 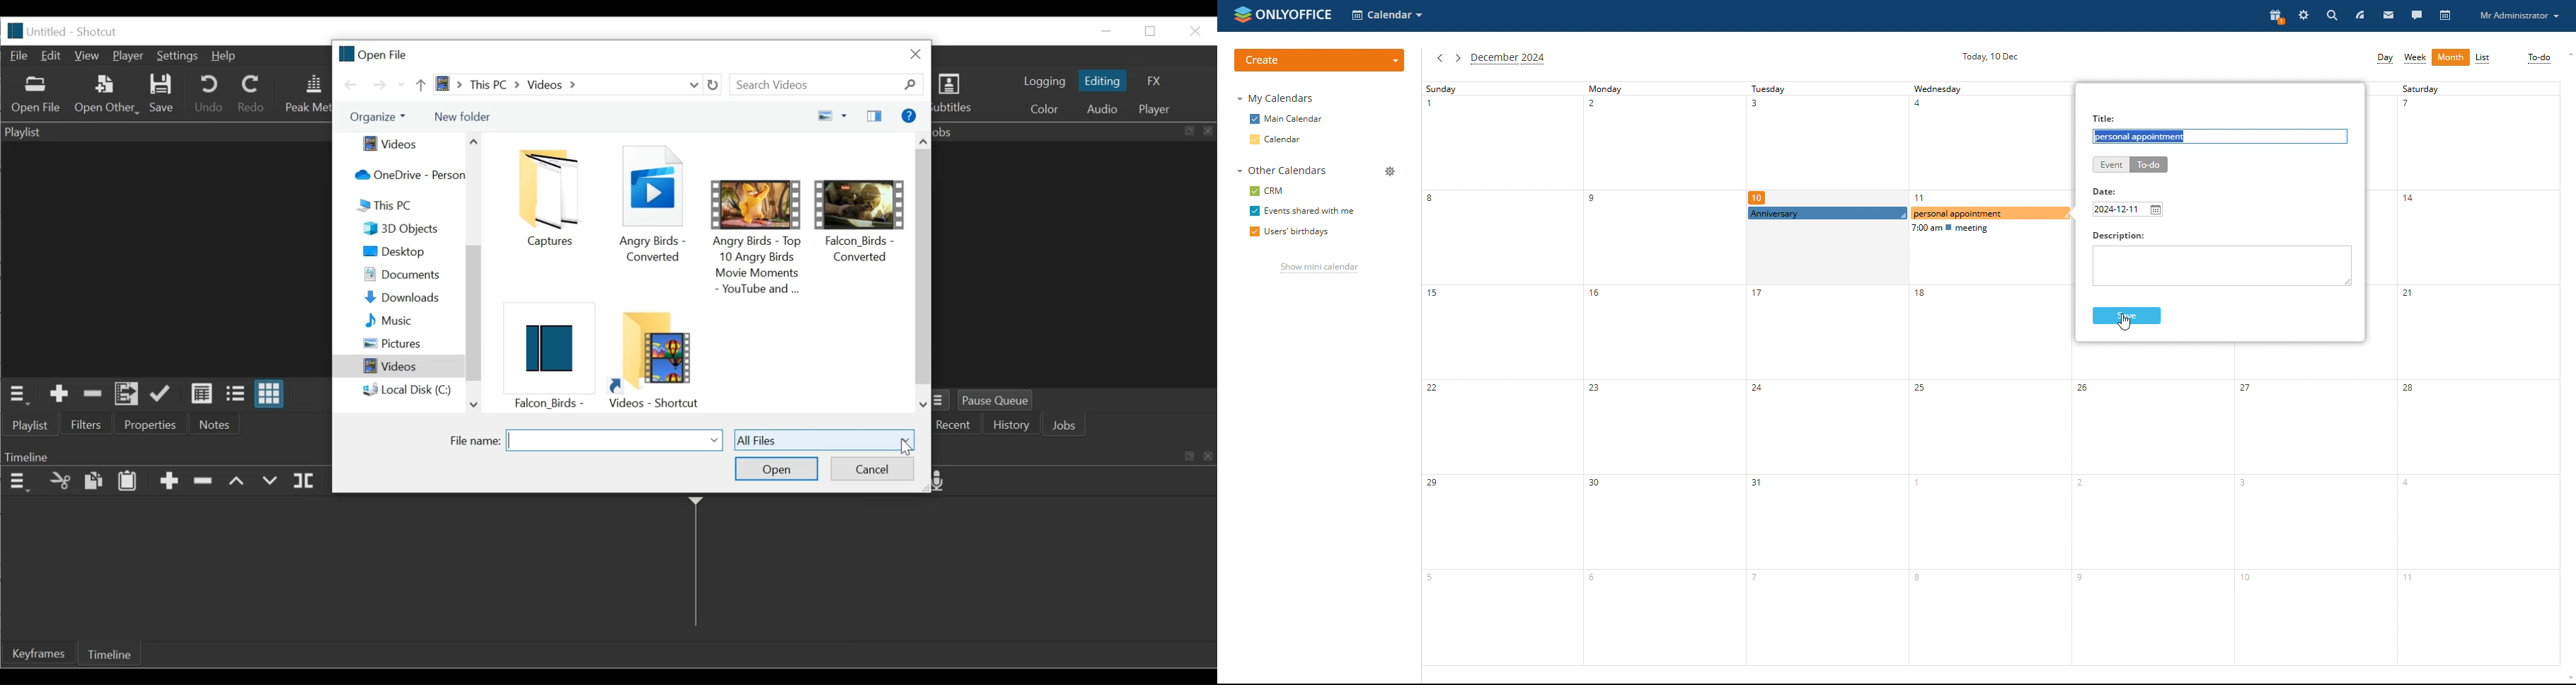 What do you see at coordinates (1106, 31) in the screenshot?
I see `minimize` at bounding box center [1106, 31].